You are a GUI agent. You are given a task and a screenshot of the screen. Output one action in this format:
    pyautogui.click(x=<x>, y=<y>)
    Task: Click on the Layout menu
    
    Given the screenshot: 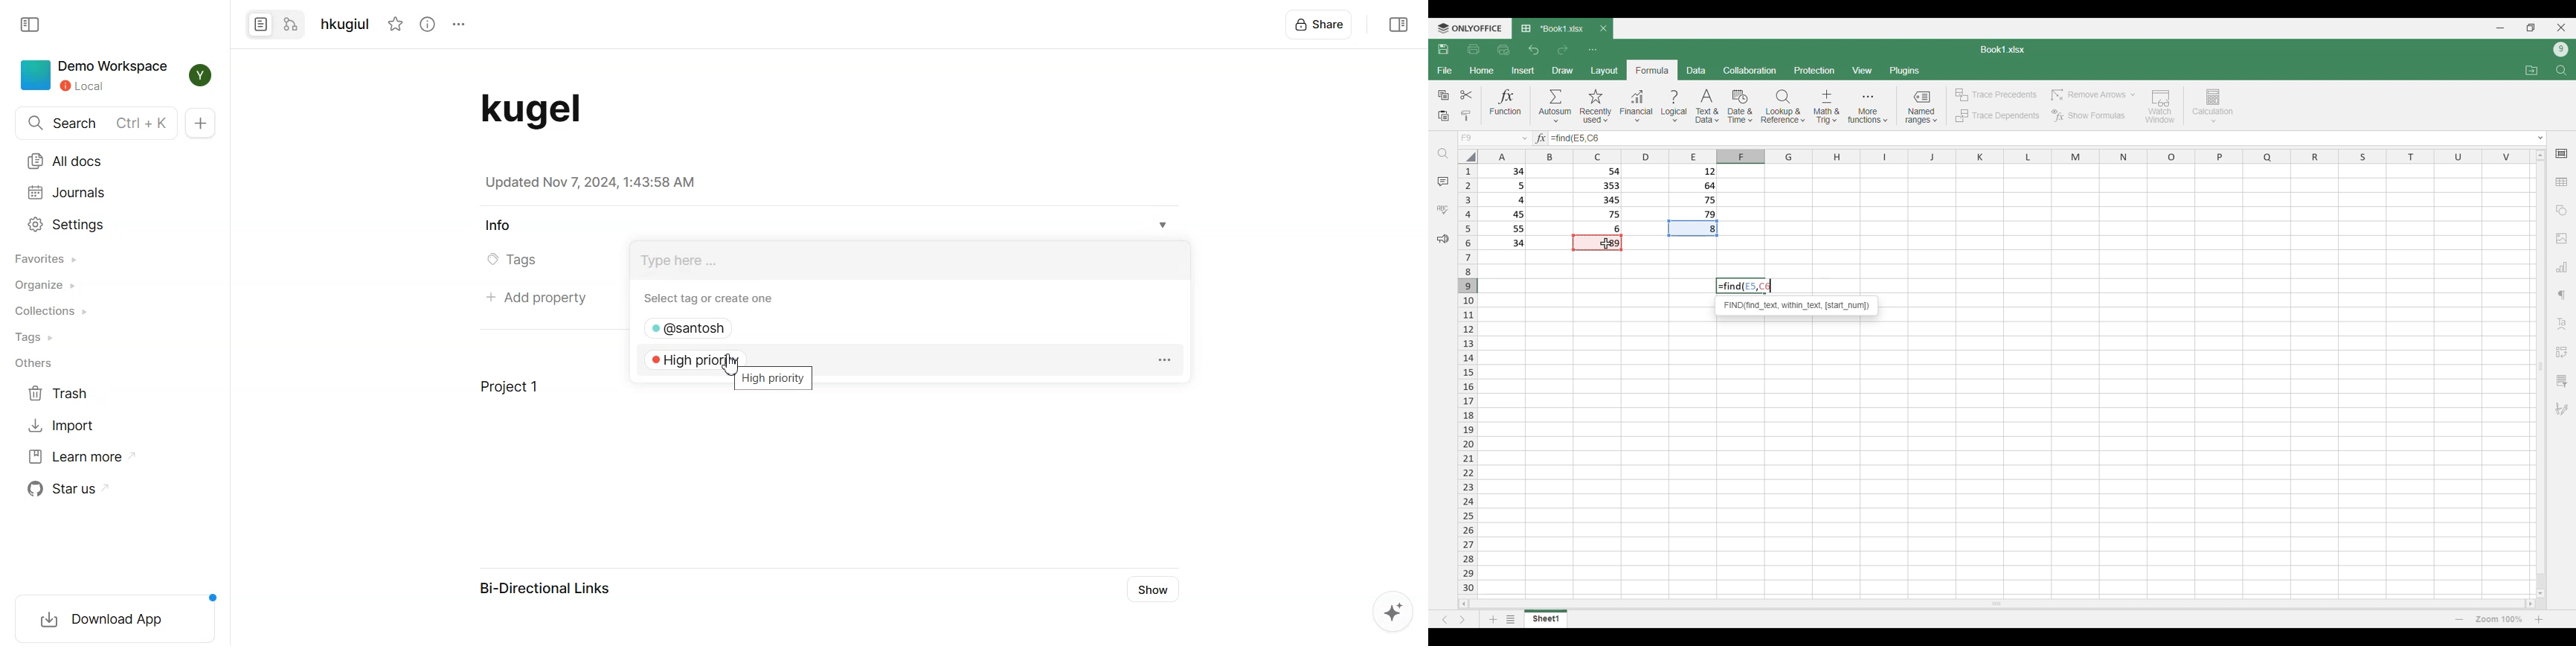 What is the action you would take?
    pyautogui.click(x=1605, y=70)
    